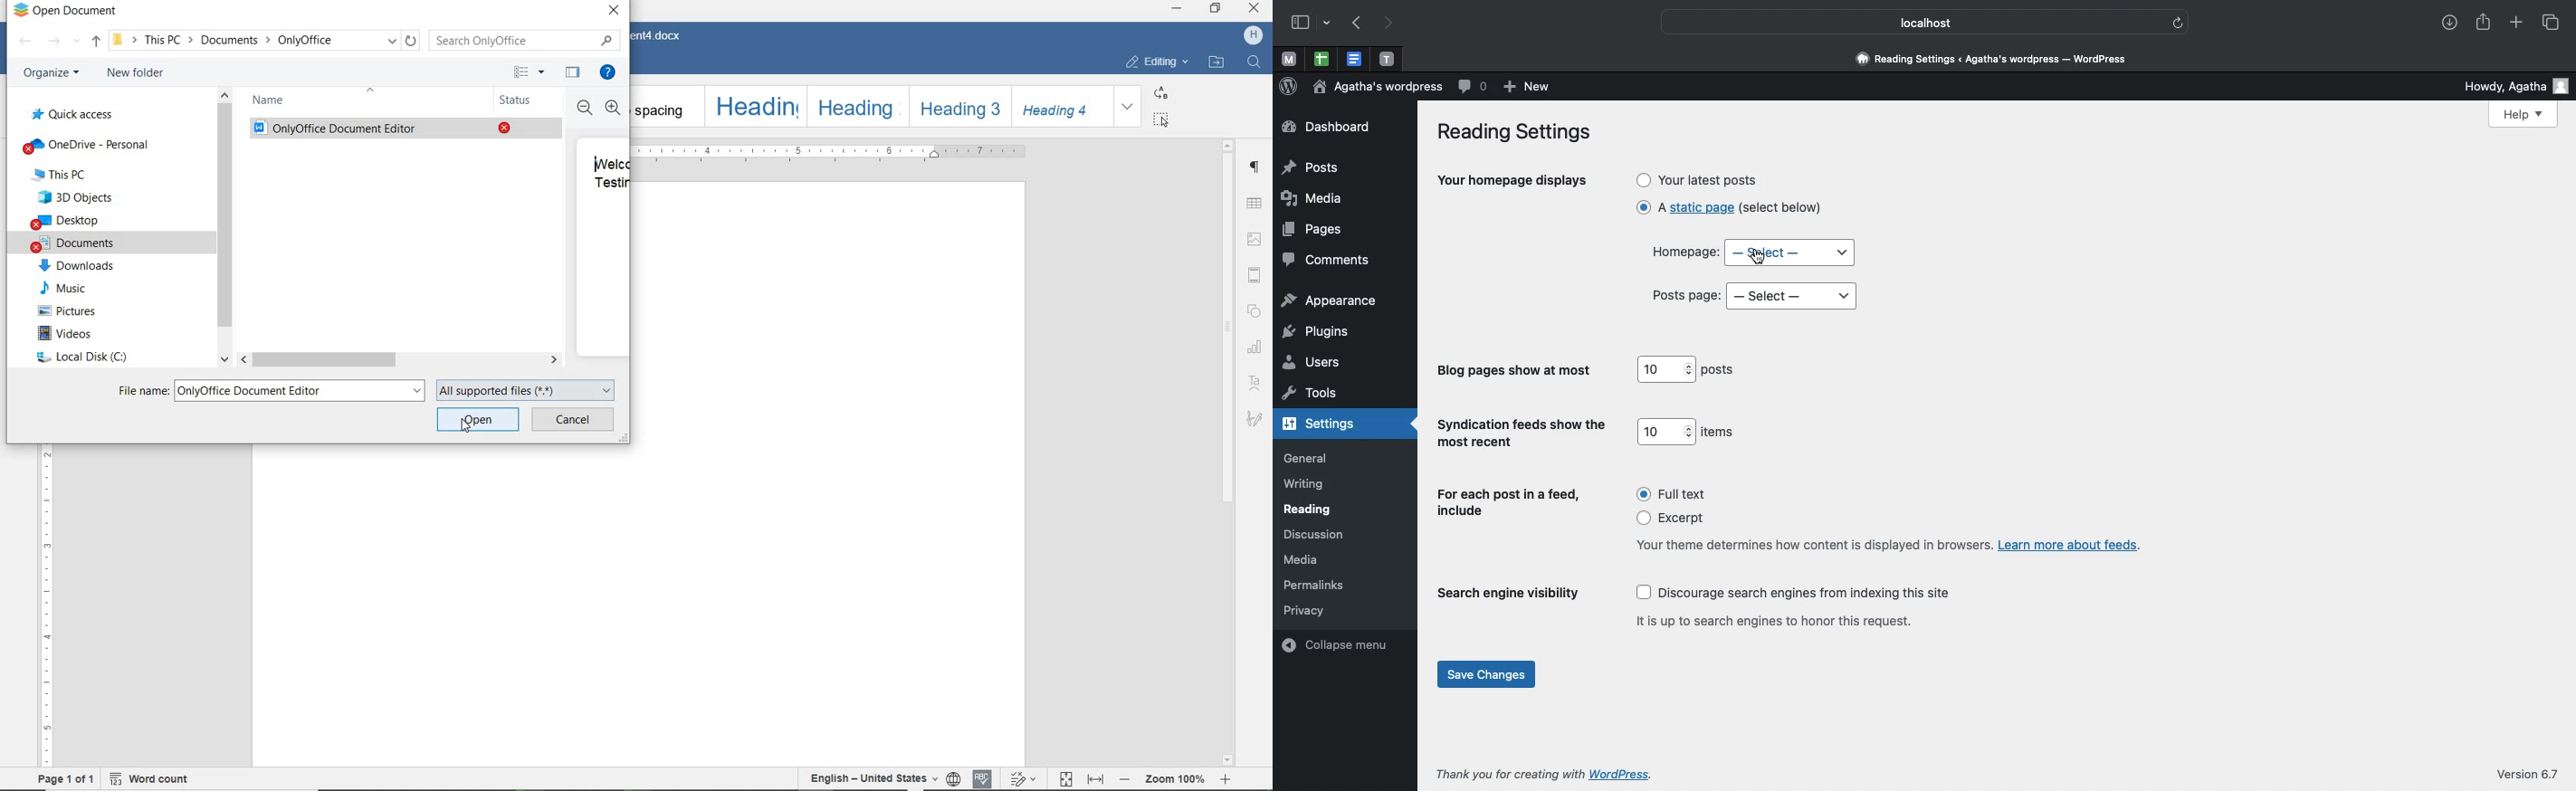  What do you see at coordinates (1256, 347) in the screenshot?
I see `chart` at bounding box center [1256, 347].